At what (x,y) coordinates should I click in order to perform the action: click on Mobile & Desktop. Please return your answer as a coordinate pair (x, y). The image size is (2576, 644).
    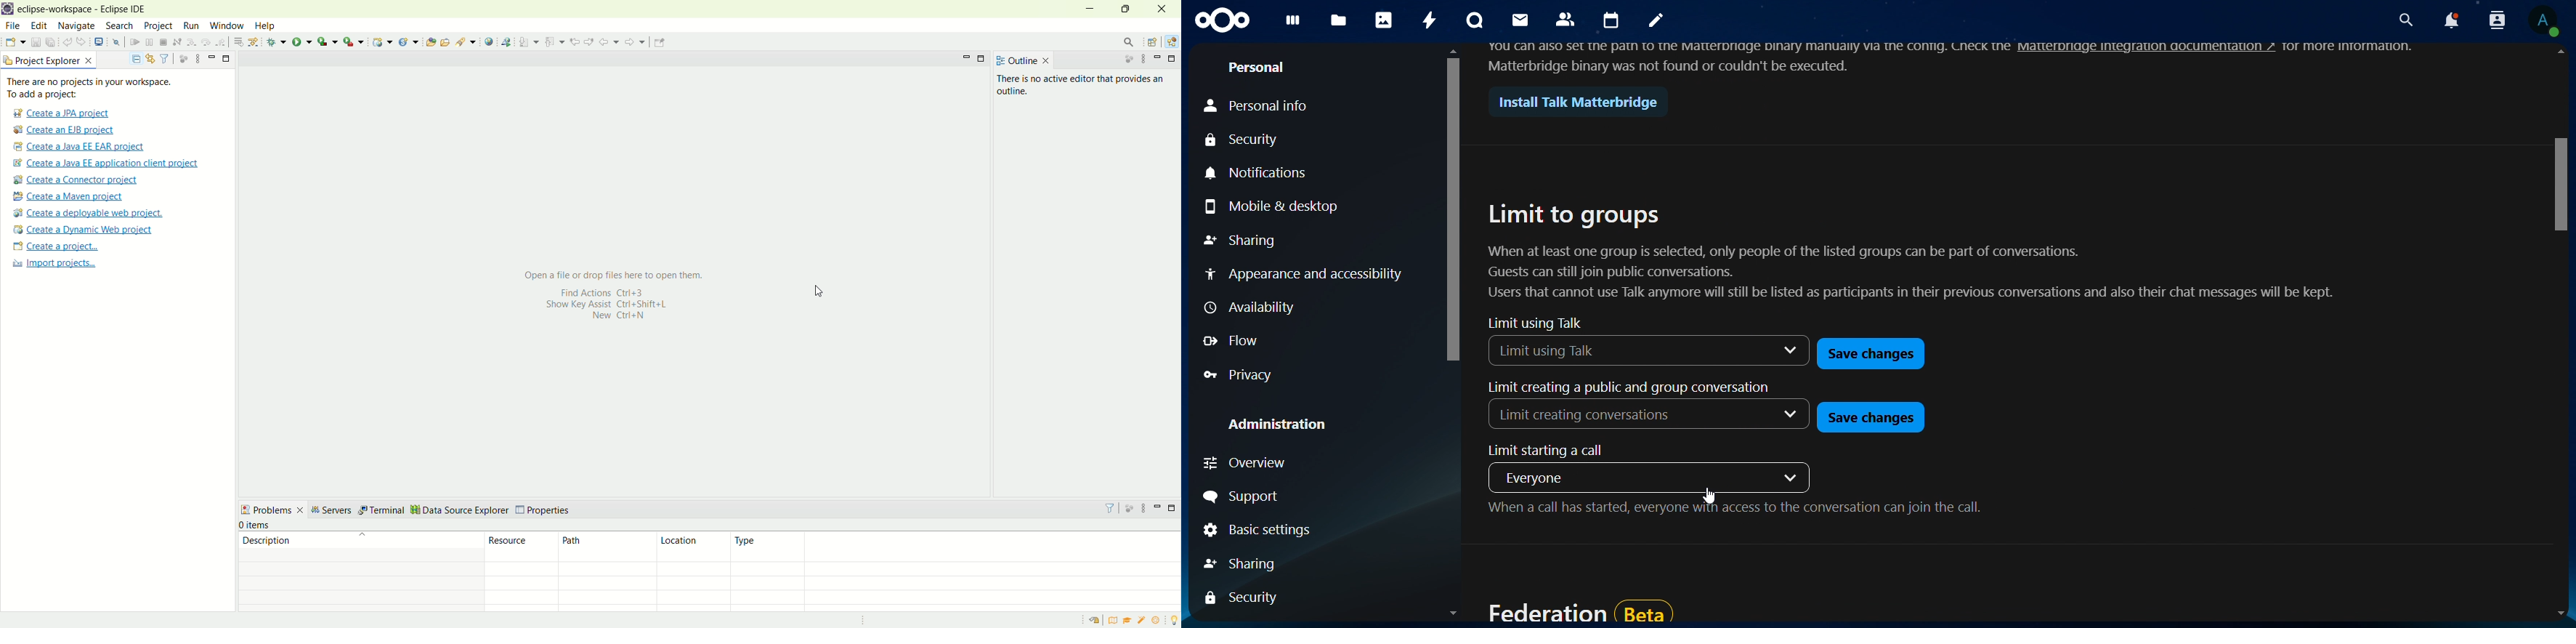
    Looking at the image, I should click on (1276, 209).